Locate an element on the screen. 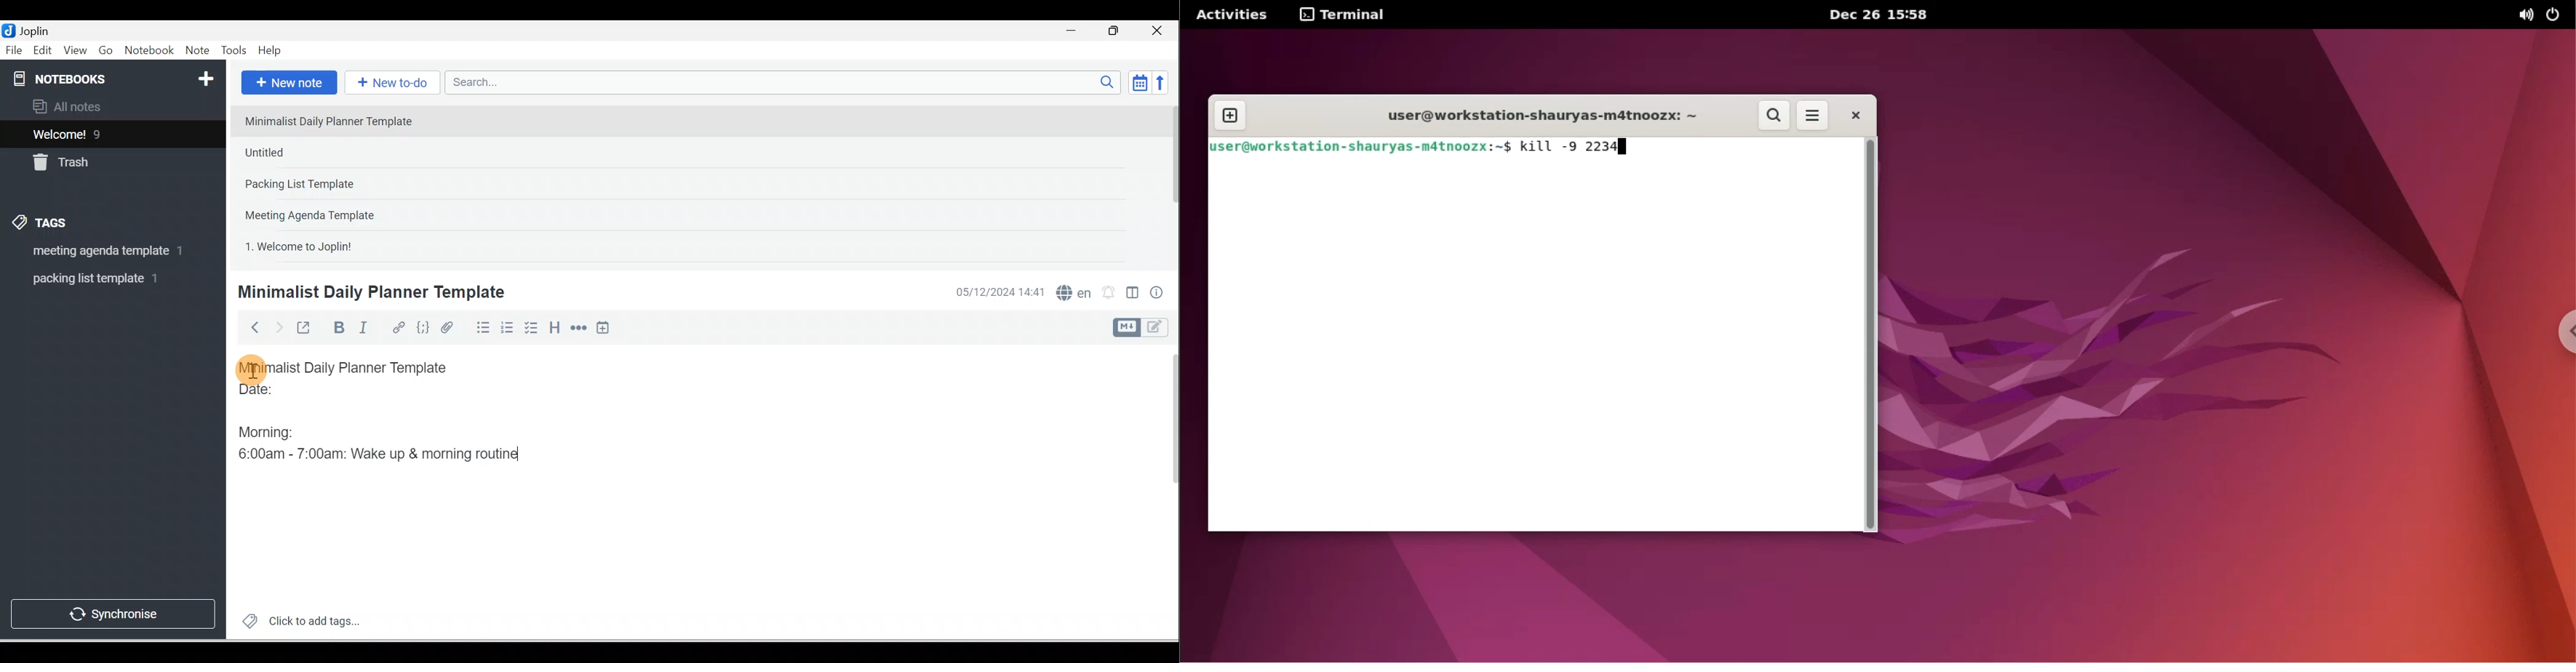 The image size is (2576, 672). Trash is located at coordinates (90, 159).